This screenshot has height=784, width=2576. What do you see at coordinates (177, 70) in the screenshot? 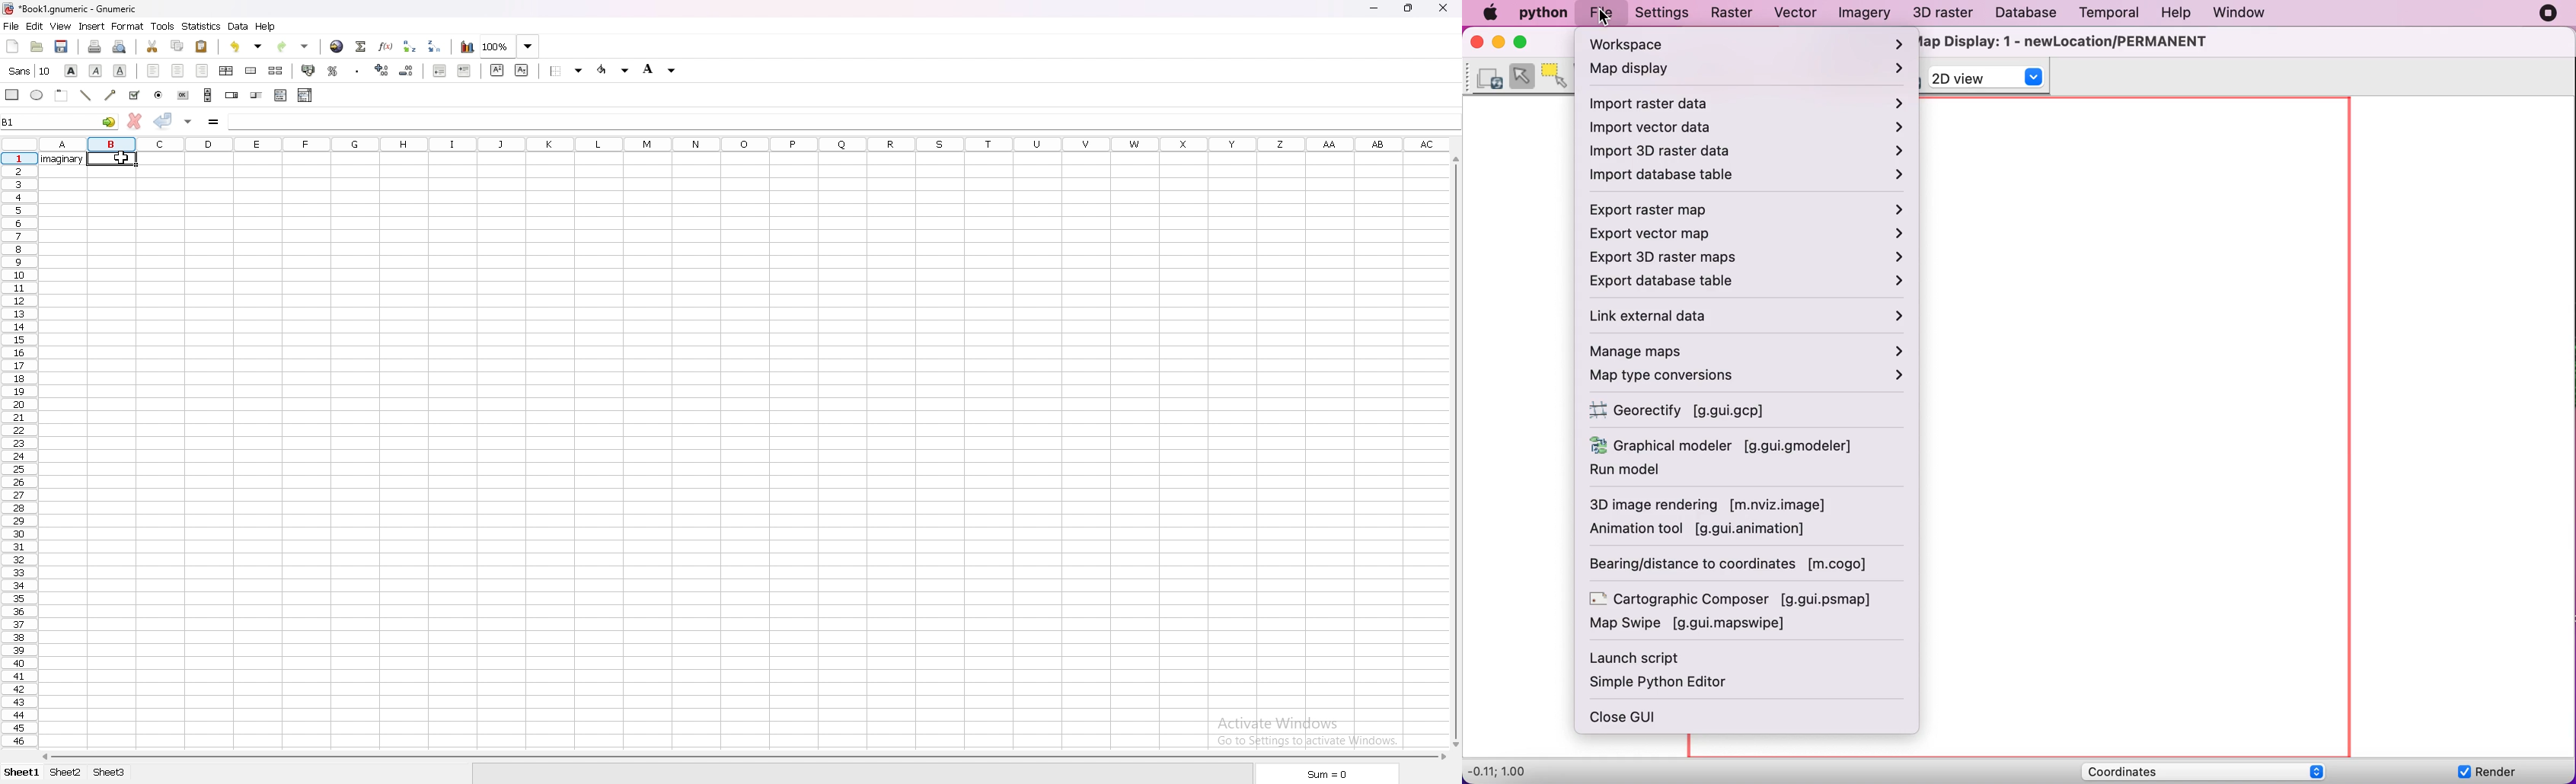
I see `centre` at bounding box center [177, 70].